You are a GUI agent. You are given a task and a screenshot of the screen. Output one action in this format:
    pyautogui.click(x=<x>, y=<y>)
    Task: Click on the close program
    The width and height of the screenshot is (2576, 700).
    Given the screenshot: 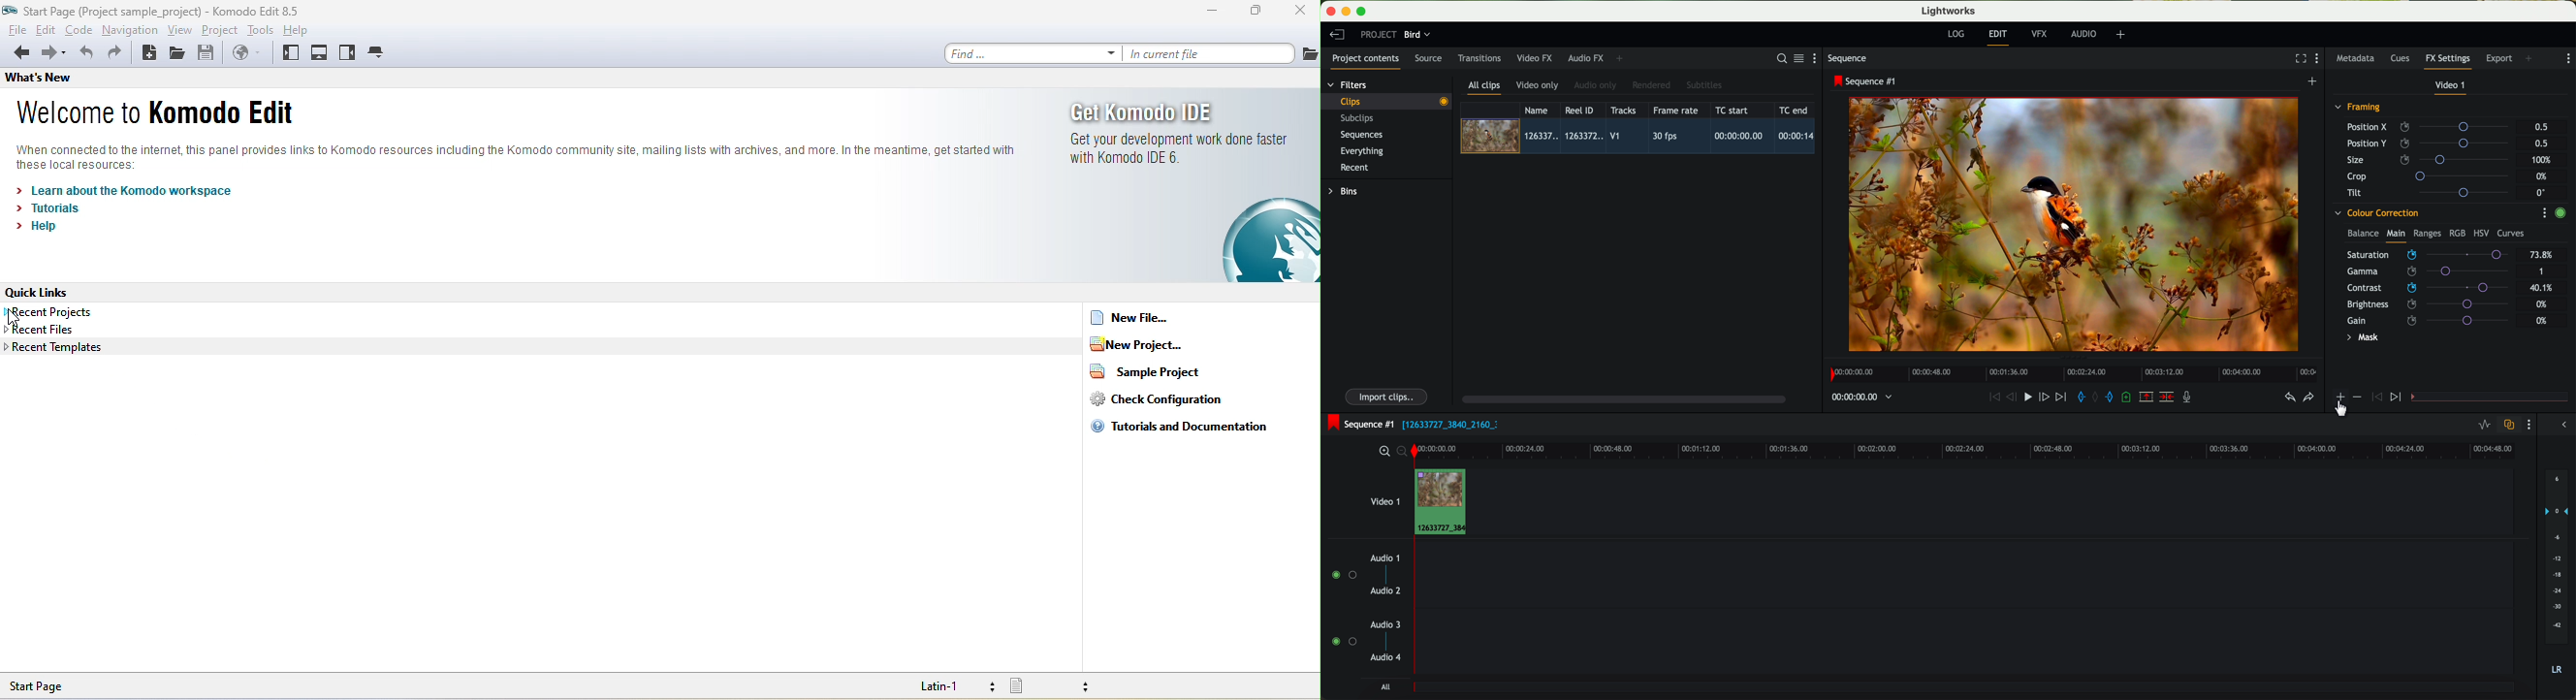 What is the action you would take?
    pyautogui.click(x=1331, y=11)
    